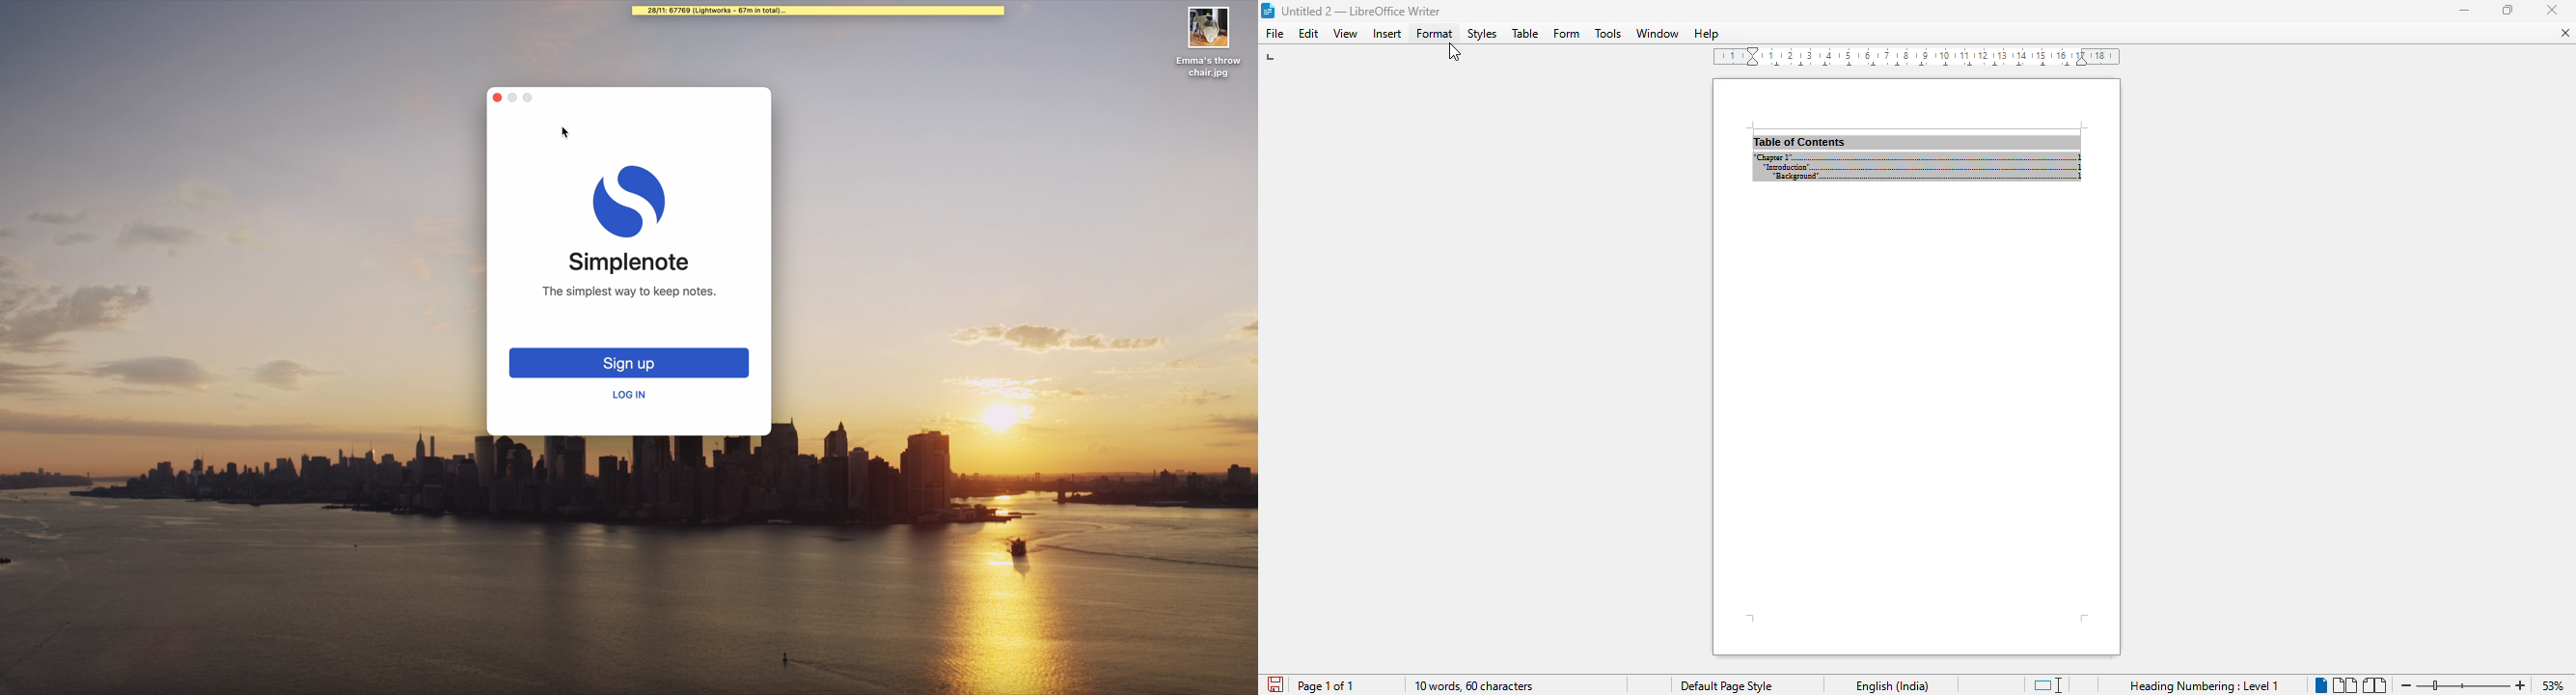 The width and height of the screenshot is (2576, 700). What do you see at coordinates (629, 263) in the screenshot?
I see `Simplenote` at bounding box center [629, 263].